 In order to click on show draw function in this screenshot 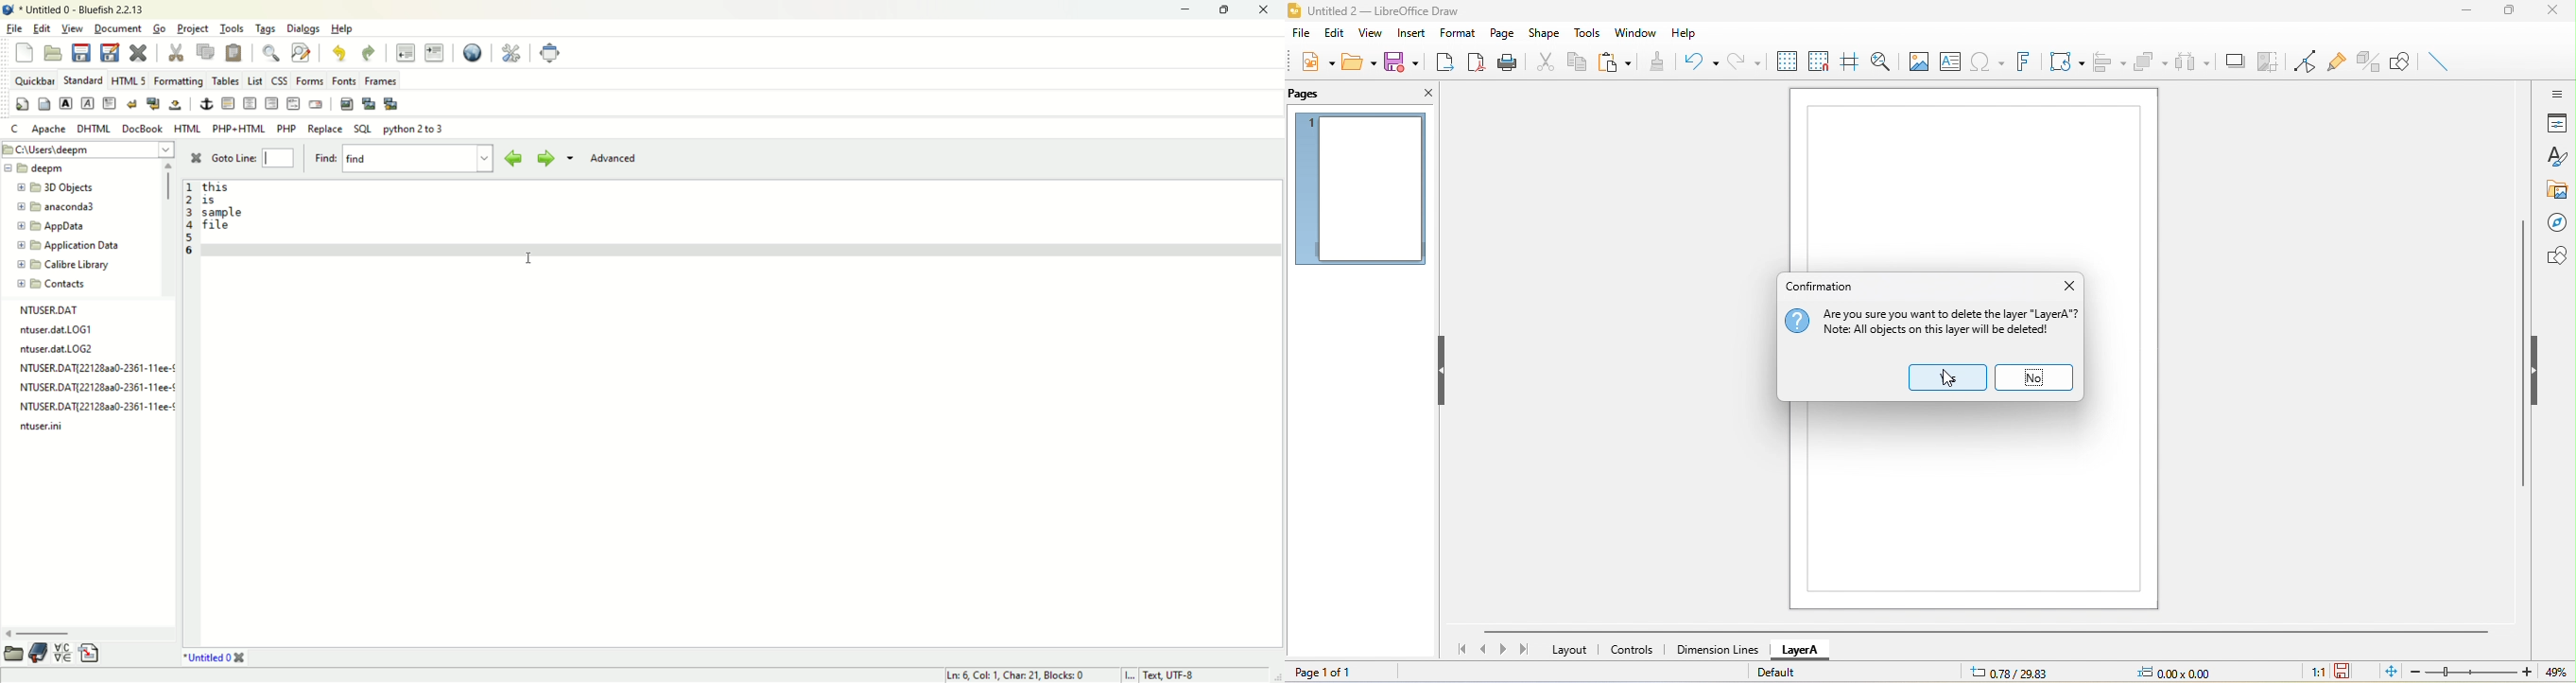, I will do `click(2404, 62)`.